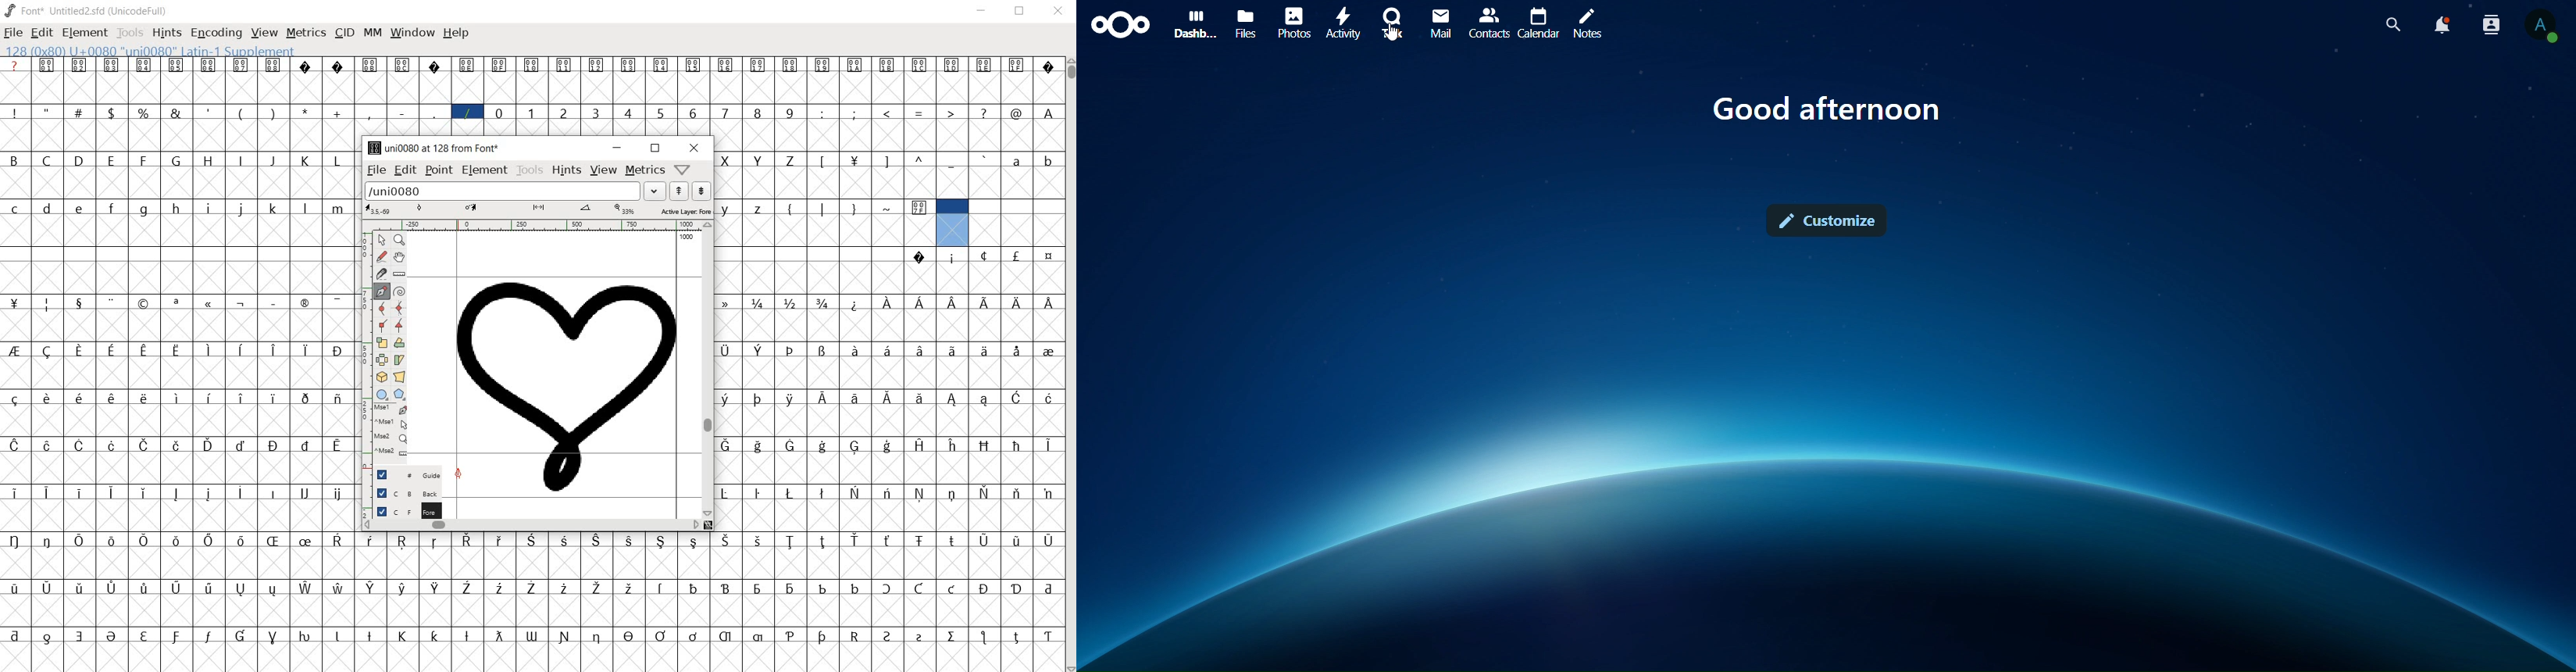 This screenshot has width=2576, height=672. What do you see at coordinates (145, 541) in the screenshot?
I see `glyph` at bounding box center [145, 541].